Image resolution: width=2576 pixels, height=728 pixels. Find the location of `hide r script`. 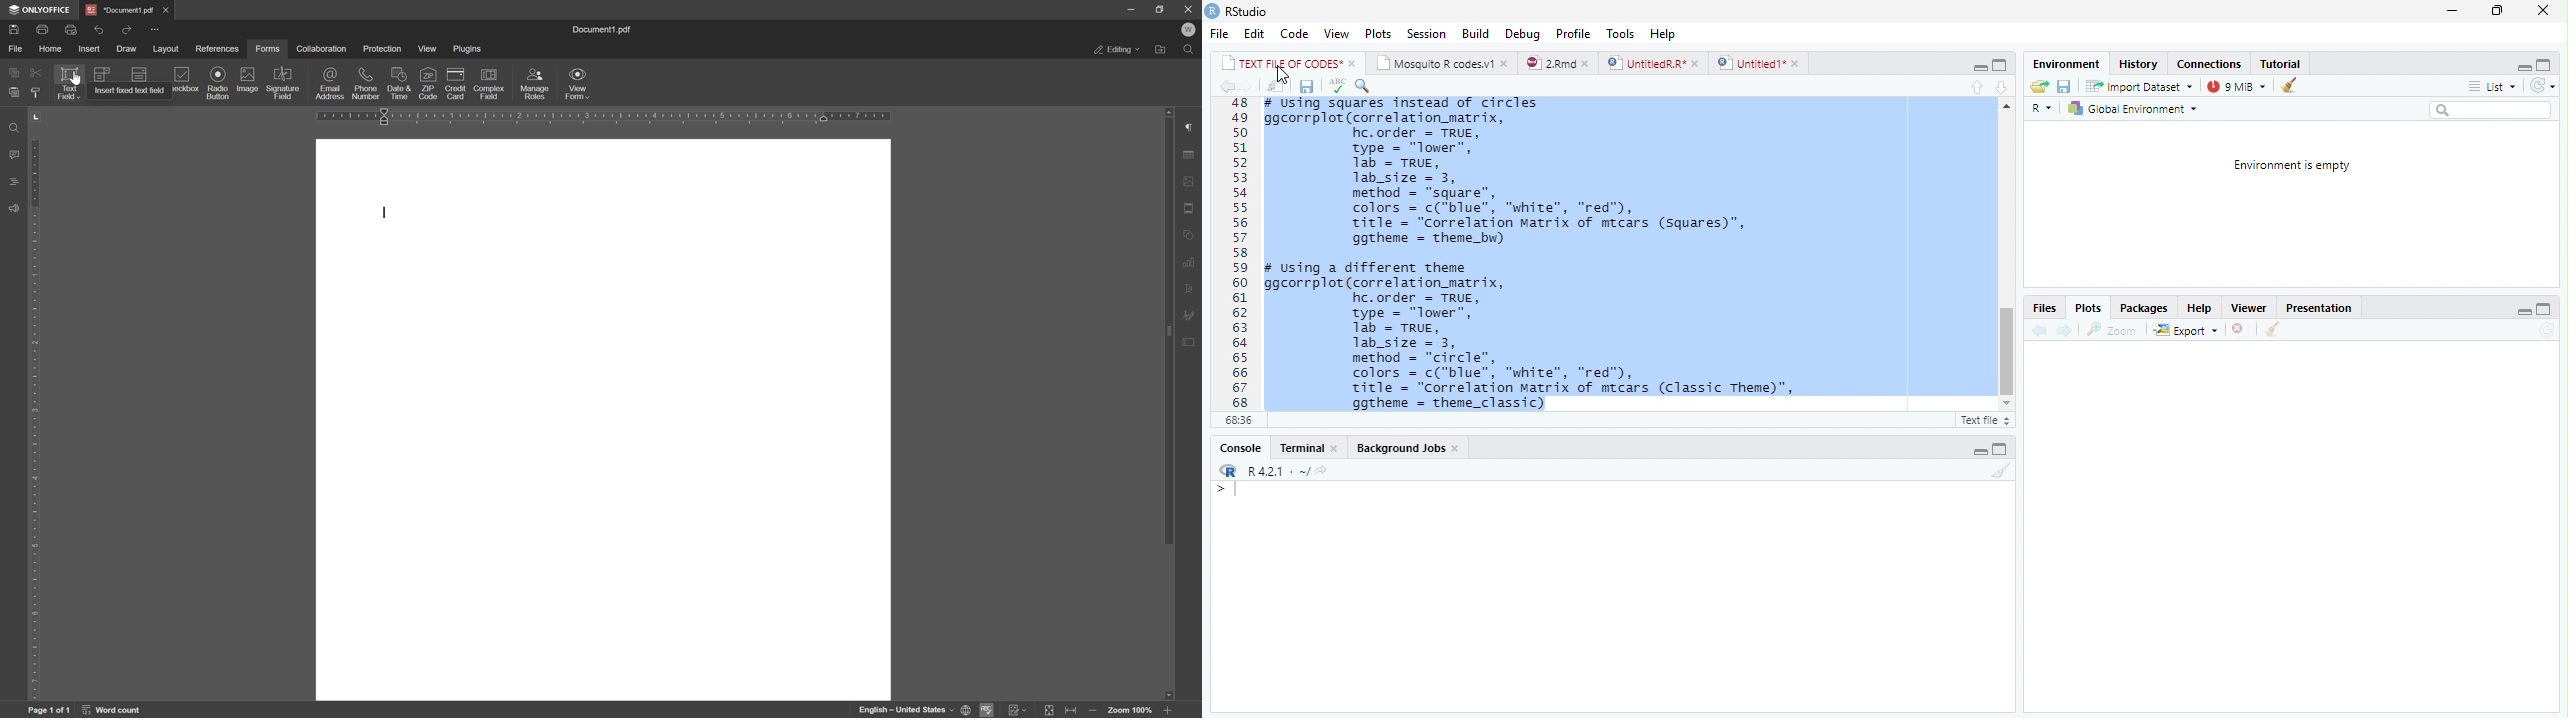

hide r script is located at coordinates (2523, 66).